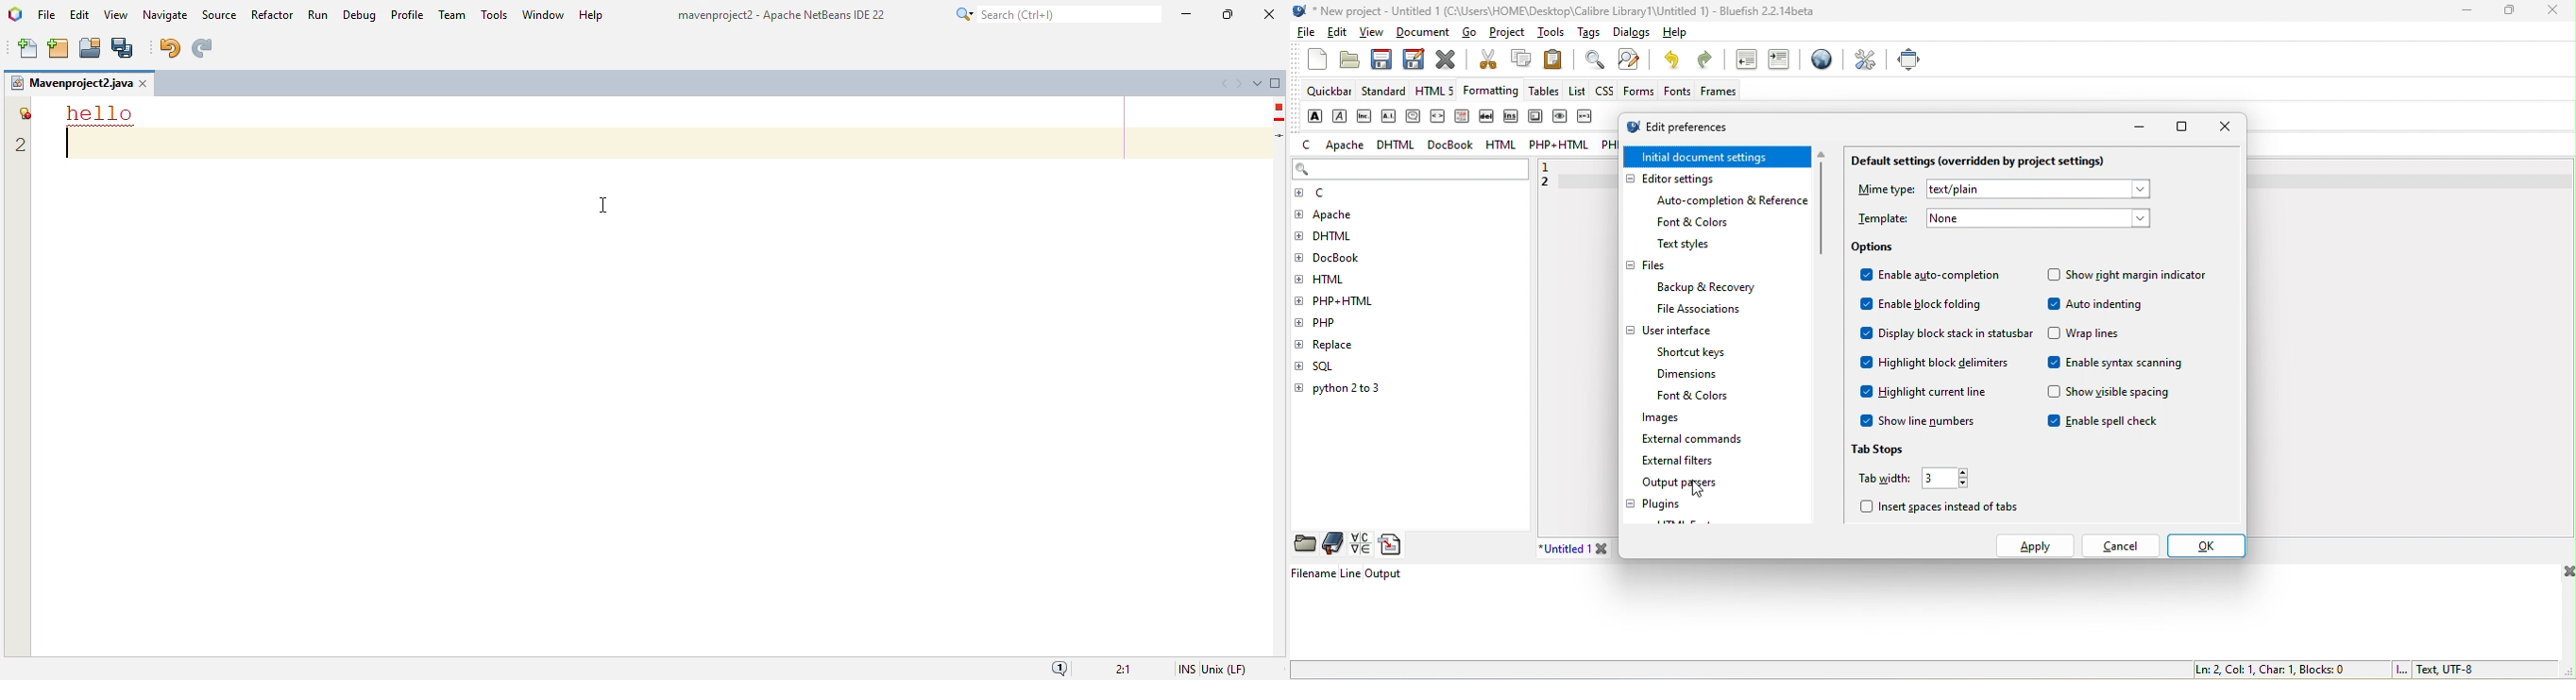  Describe the element at coordinates (1454, 145) in the screenshot. I see `docbook` at that location.